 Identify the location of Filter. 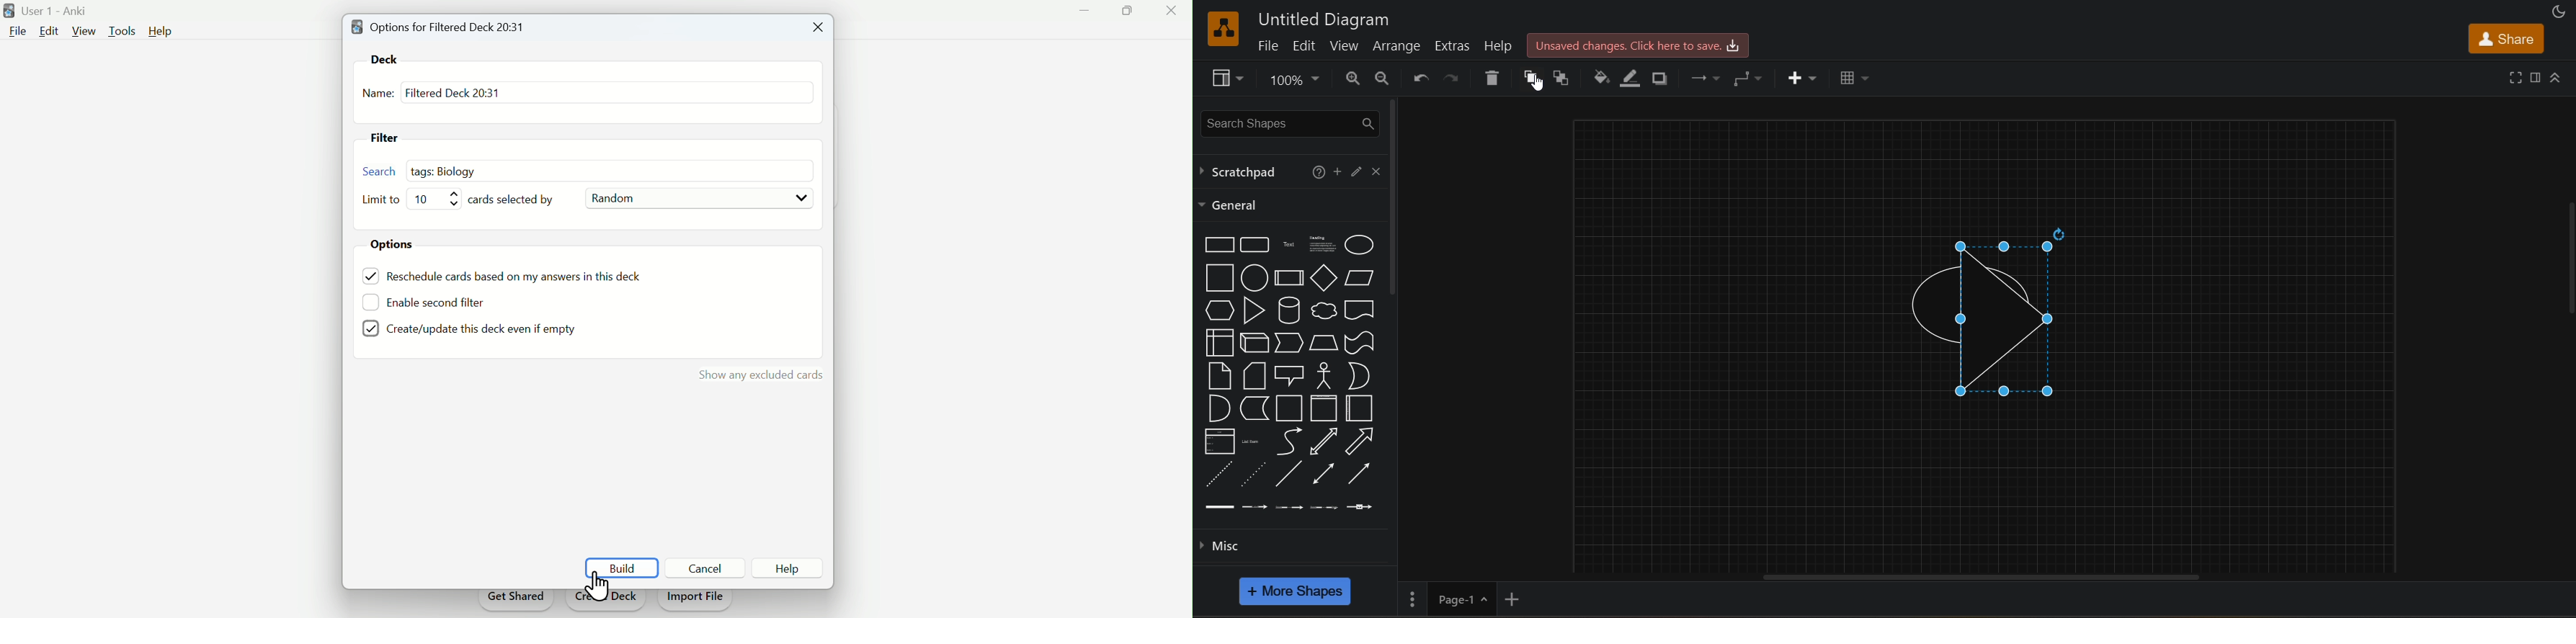
(390, 139).